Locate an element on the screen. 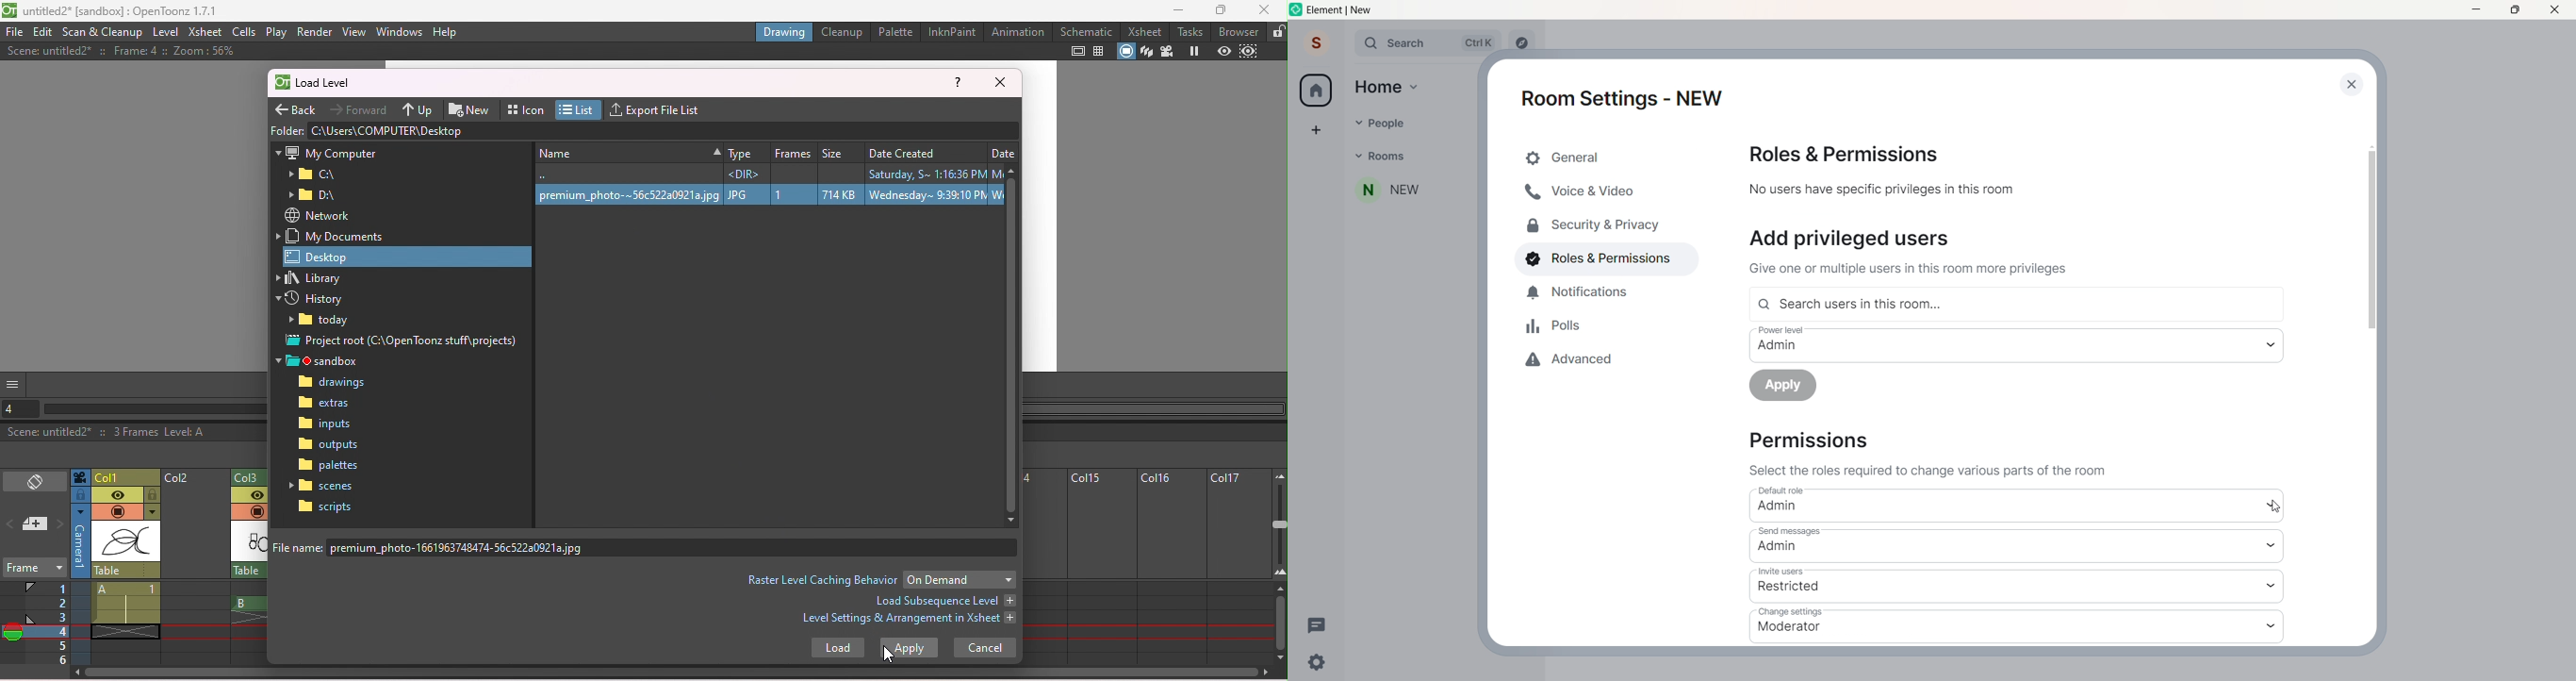 The width and height of the screenshot is (2576, 700). instruction is located at coordinates (1926, 470).